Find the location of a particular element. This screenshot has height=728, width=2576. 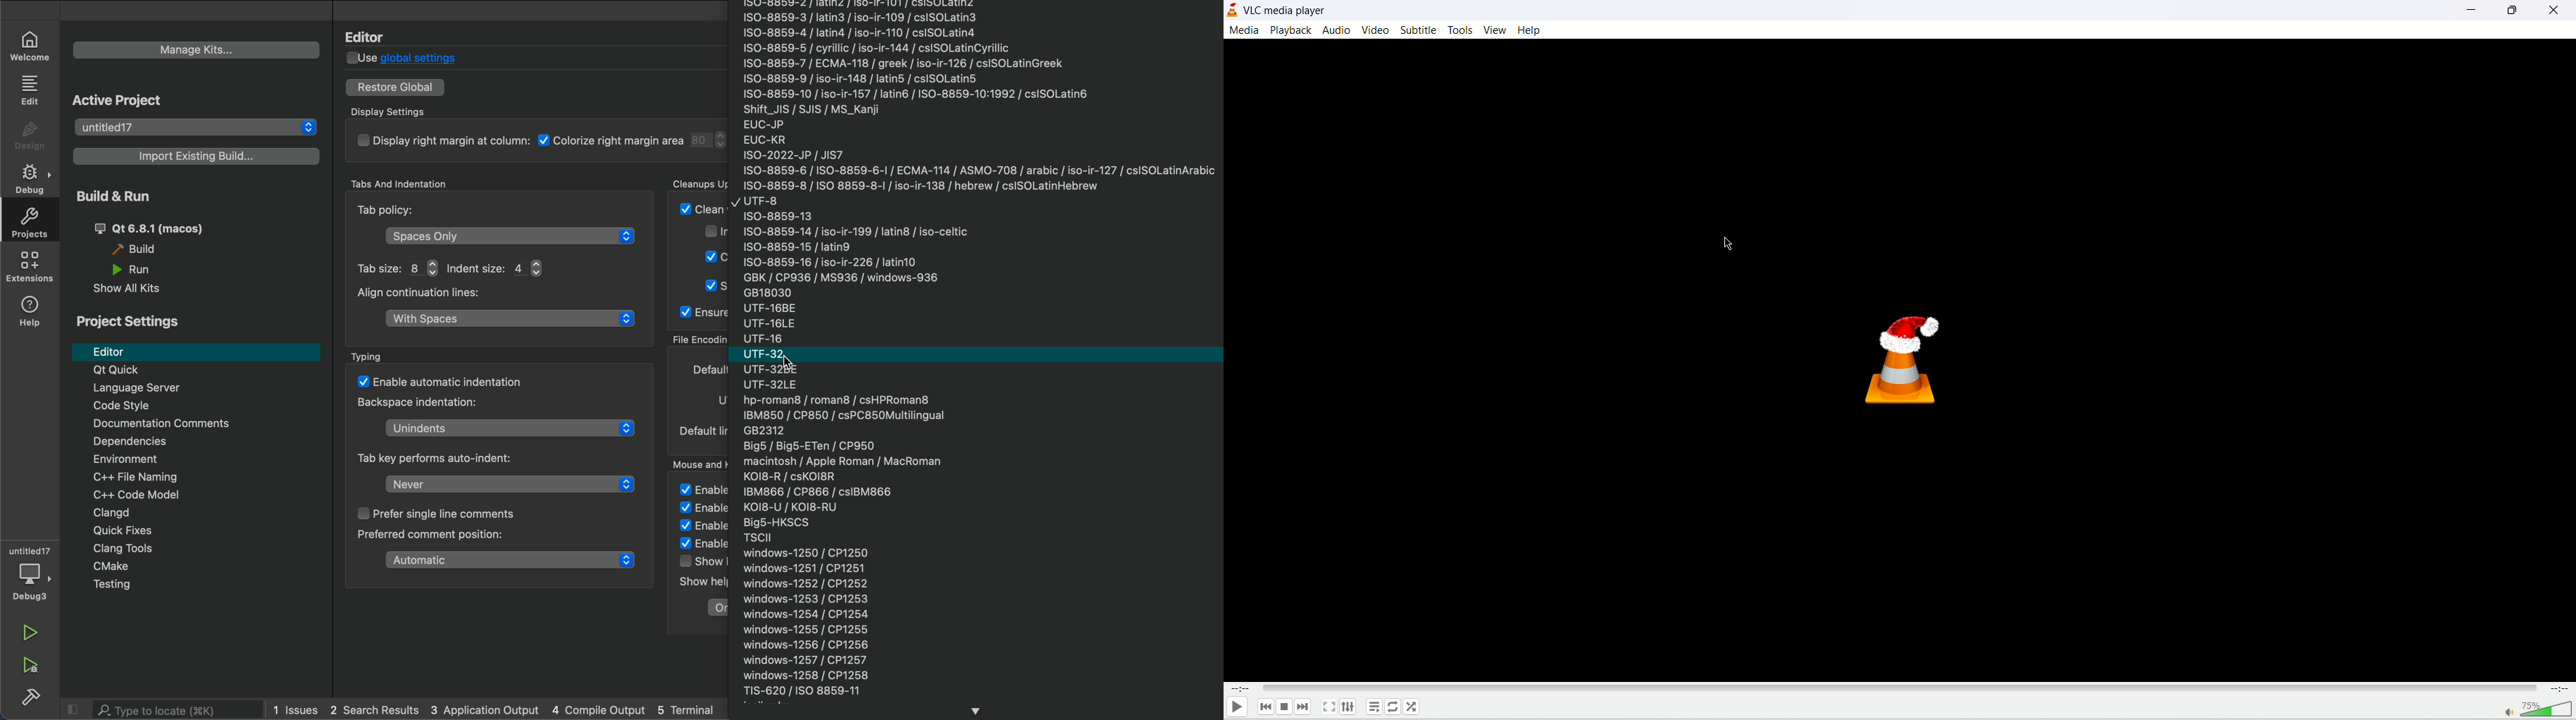

Preferred comment position is located at coordinates (450, 537).